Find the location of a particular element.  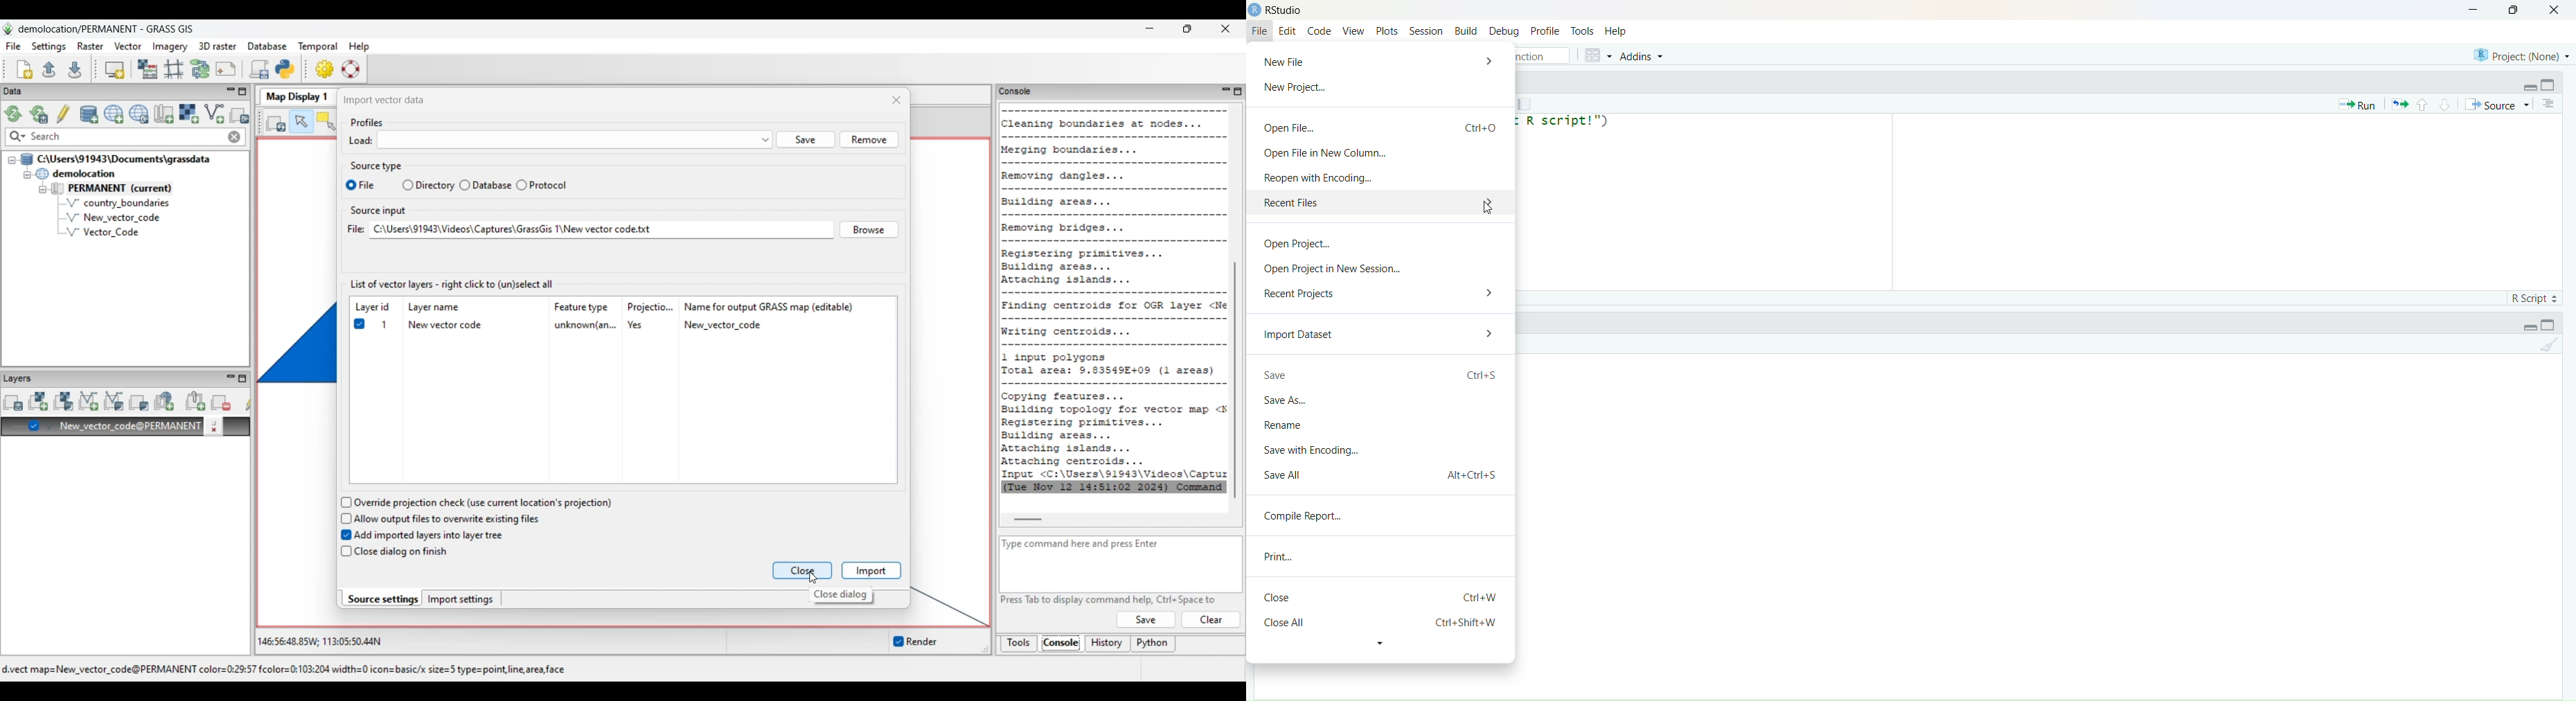

New File is located at coordinates (1292, 60).